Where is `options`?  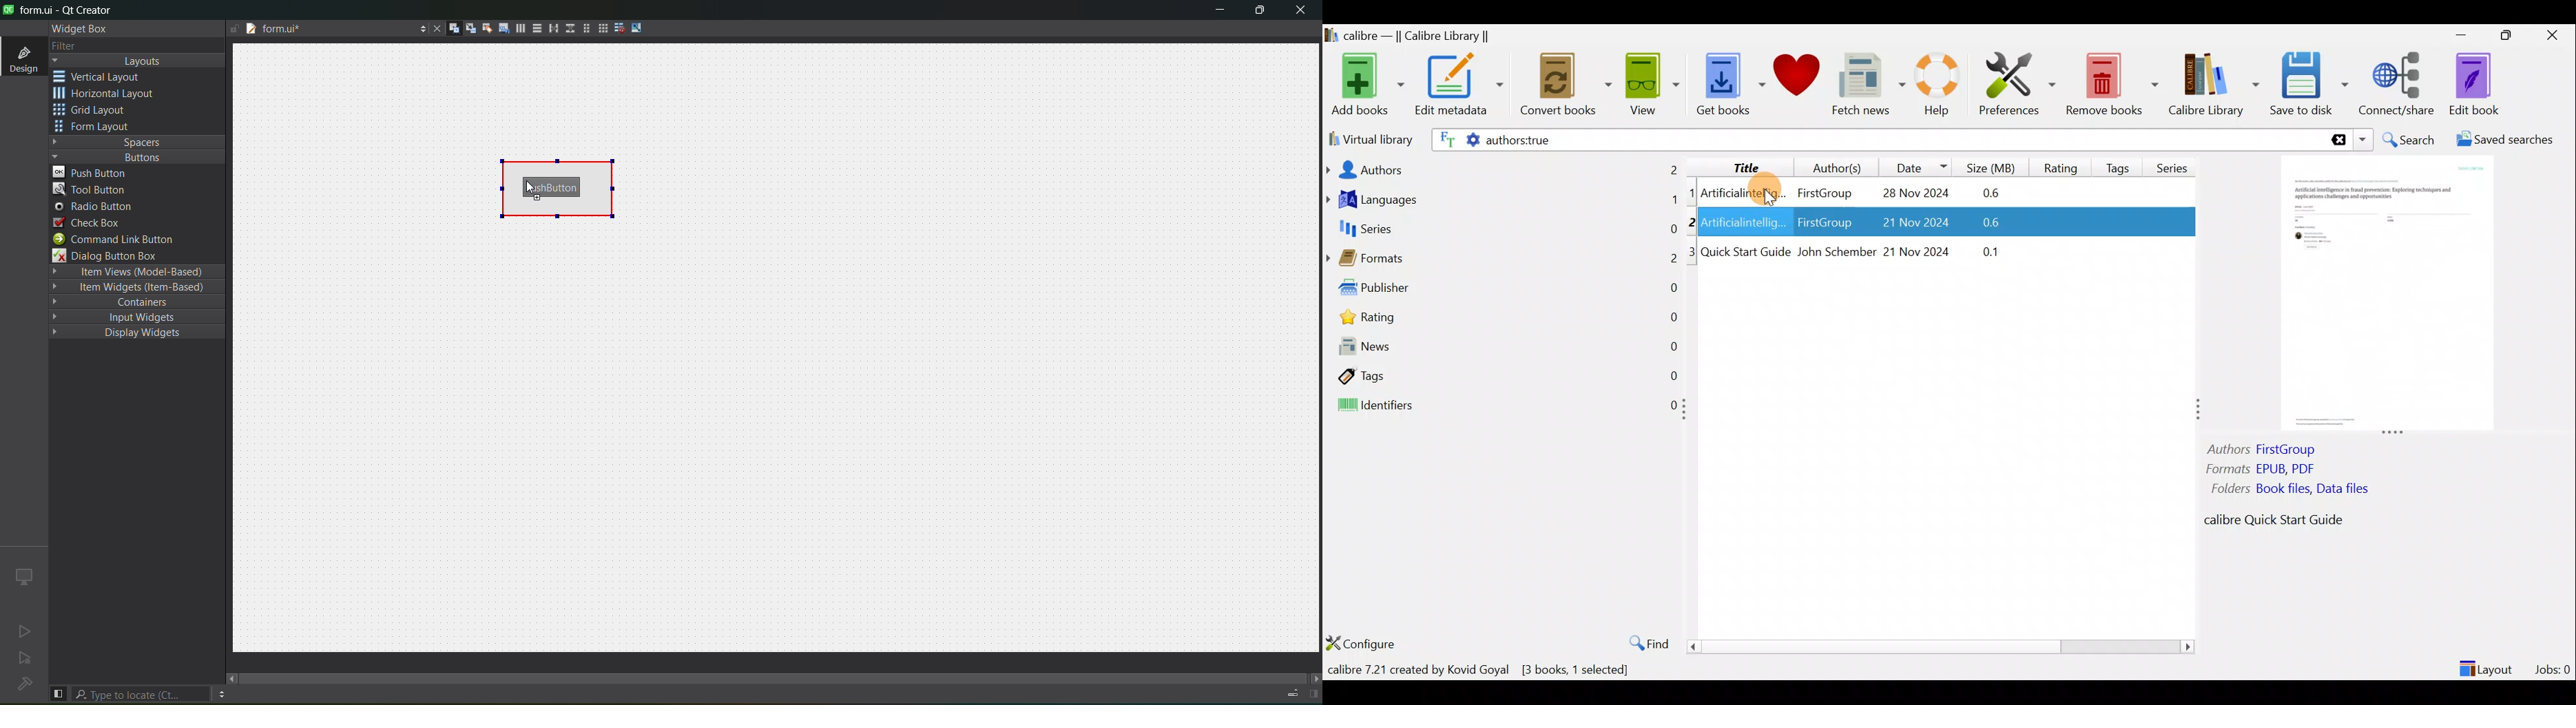
options is located at coordinates (419, 27).